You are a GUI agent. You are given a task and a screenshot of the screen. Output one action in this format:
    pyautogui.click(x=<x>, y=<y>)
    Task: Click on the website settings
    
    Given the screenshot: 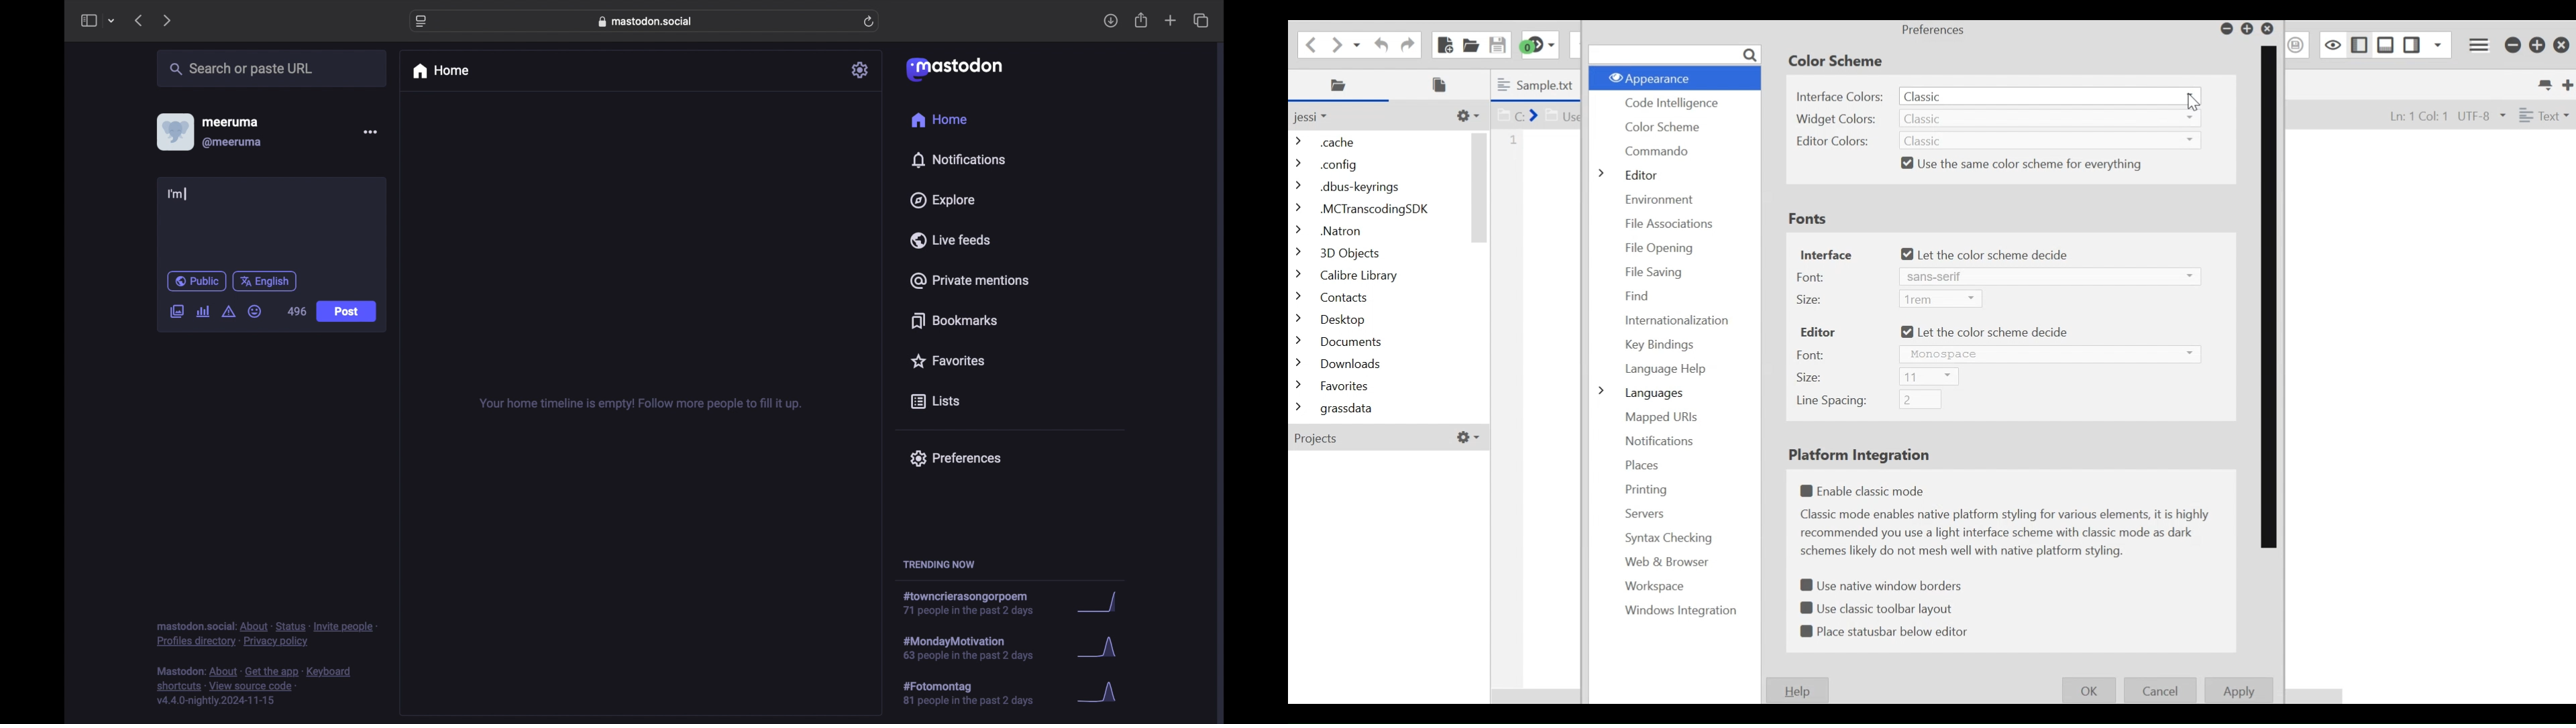 What is the action you would take?
    pyautogui.click(x=421, y=22)
    